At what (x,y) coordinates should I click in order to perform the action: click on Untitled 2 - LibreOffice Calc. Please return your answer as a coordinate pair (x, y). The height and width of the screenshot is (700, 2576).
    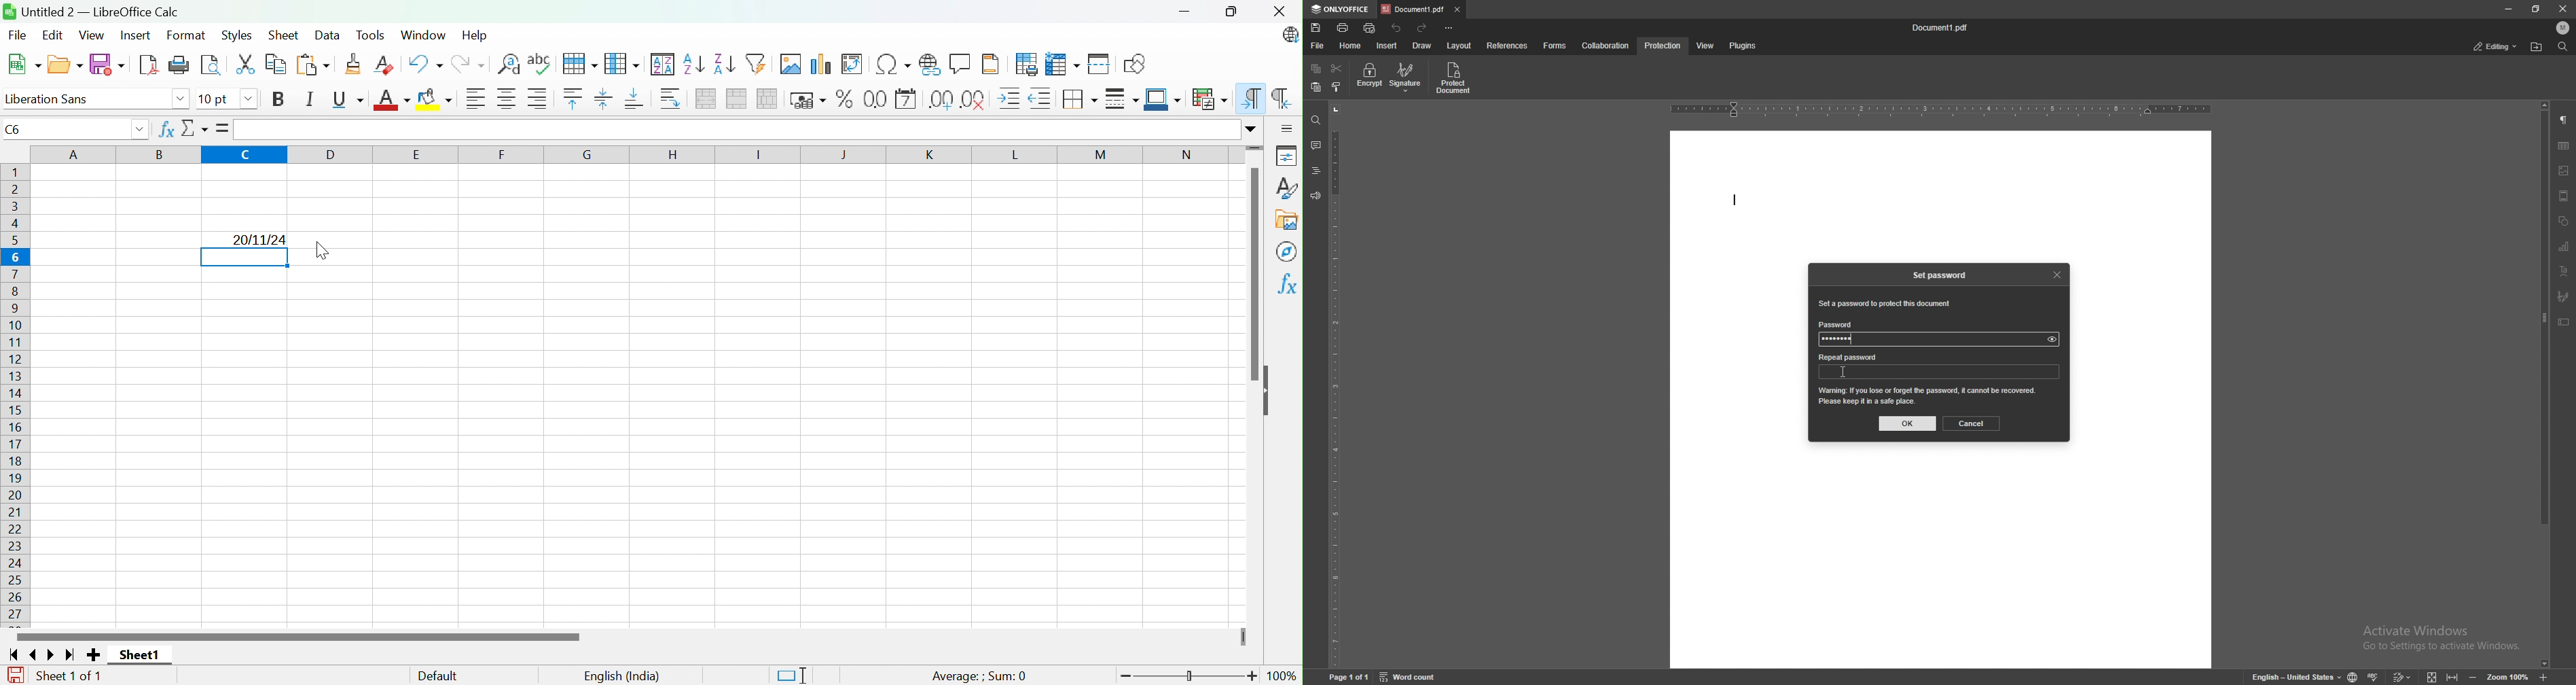
    Looking at the image, I should click on (91, 11).